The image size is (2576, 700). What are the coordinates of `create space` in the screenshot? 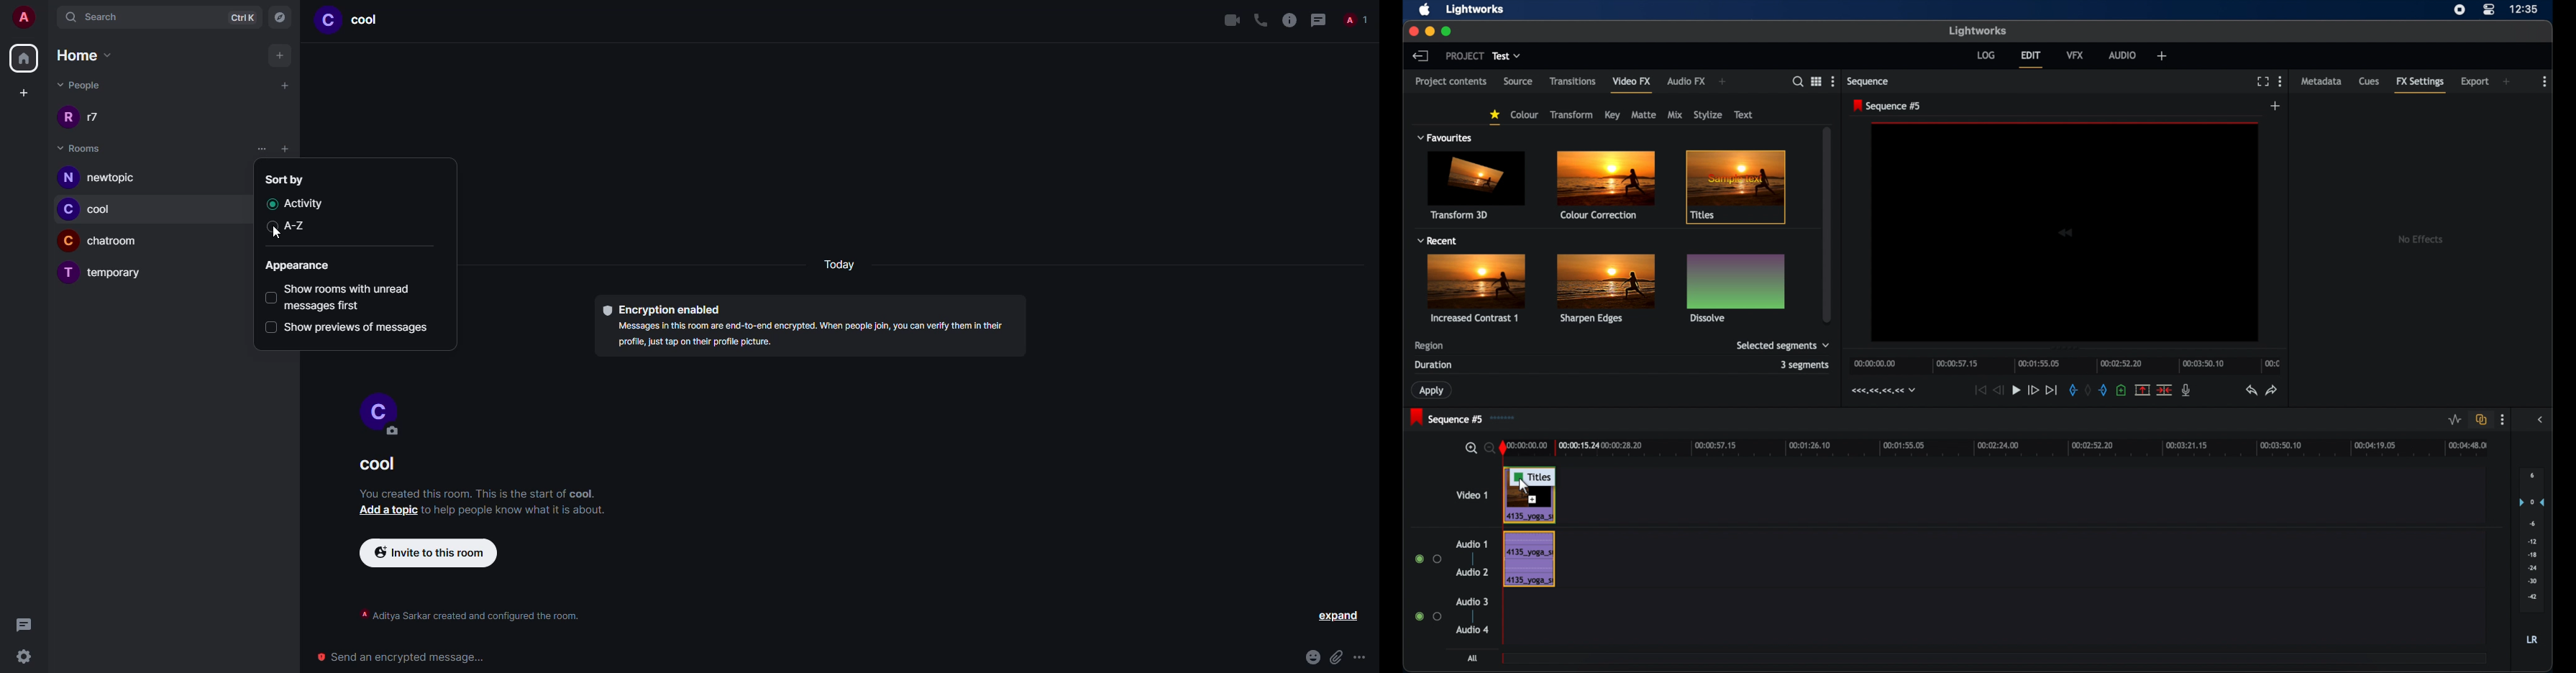 It's located at (20, 93).